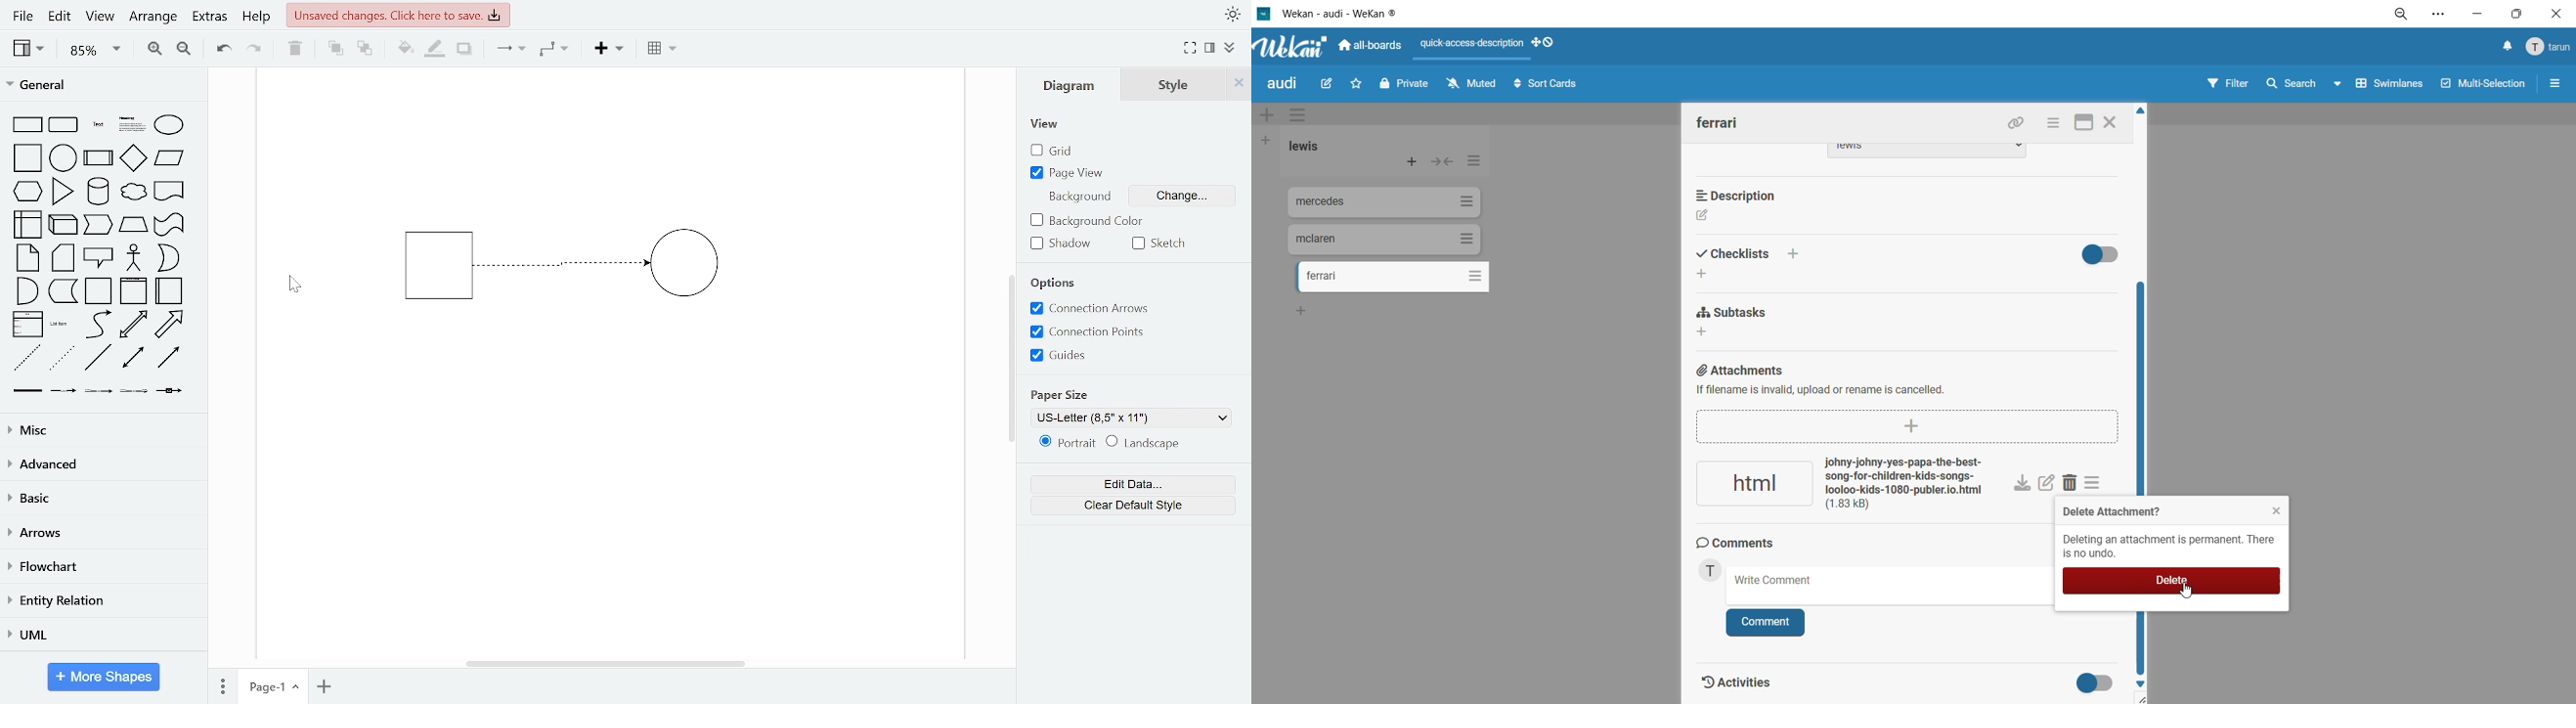 Image resolution: width=2576 pixels, height=728 pixels. What do you see at coordinates (60, 324) in the screenshot?
I see `list item` at bounding box center [60, 324].